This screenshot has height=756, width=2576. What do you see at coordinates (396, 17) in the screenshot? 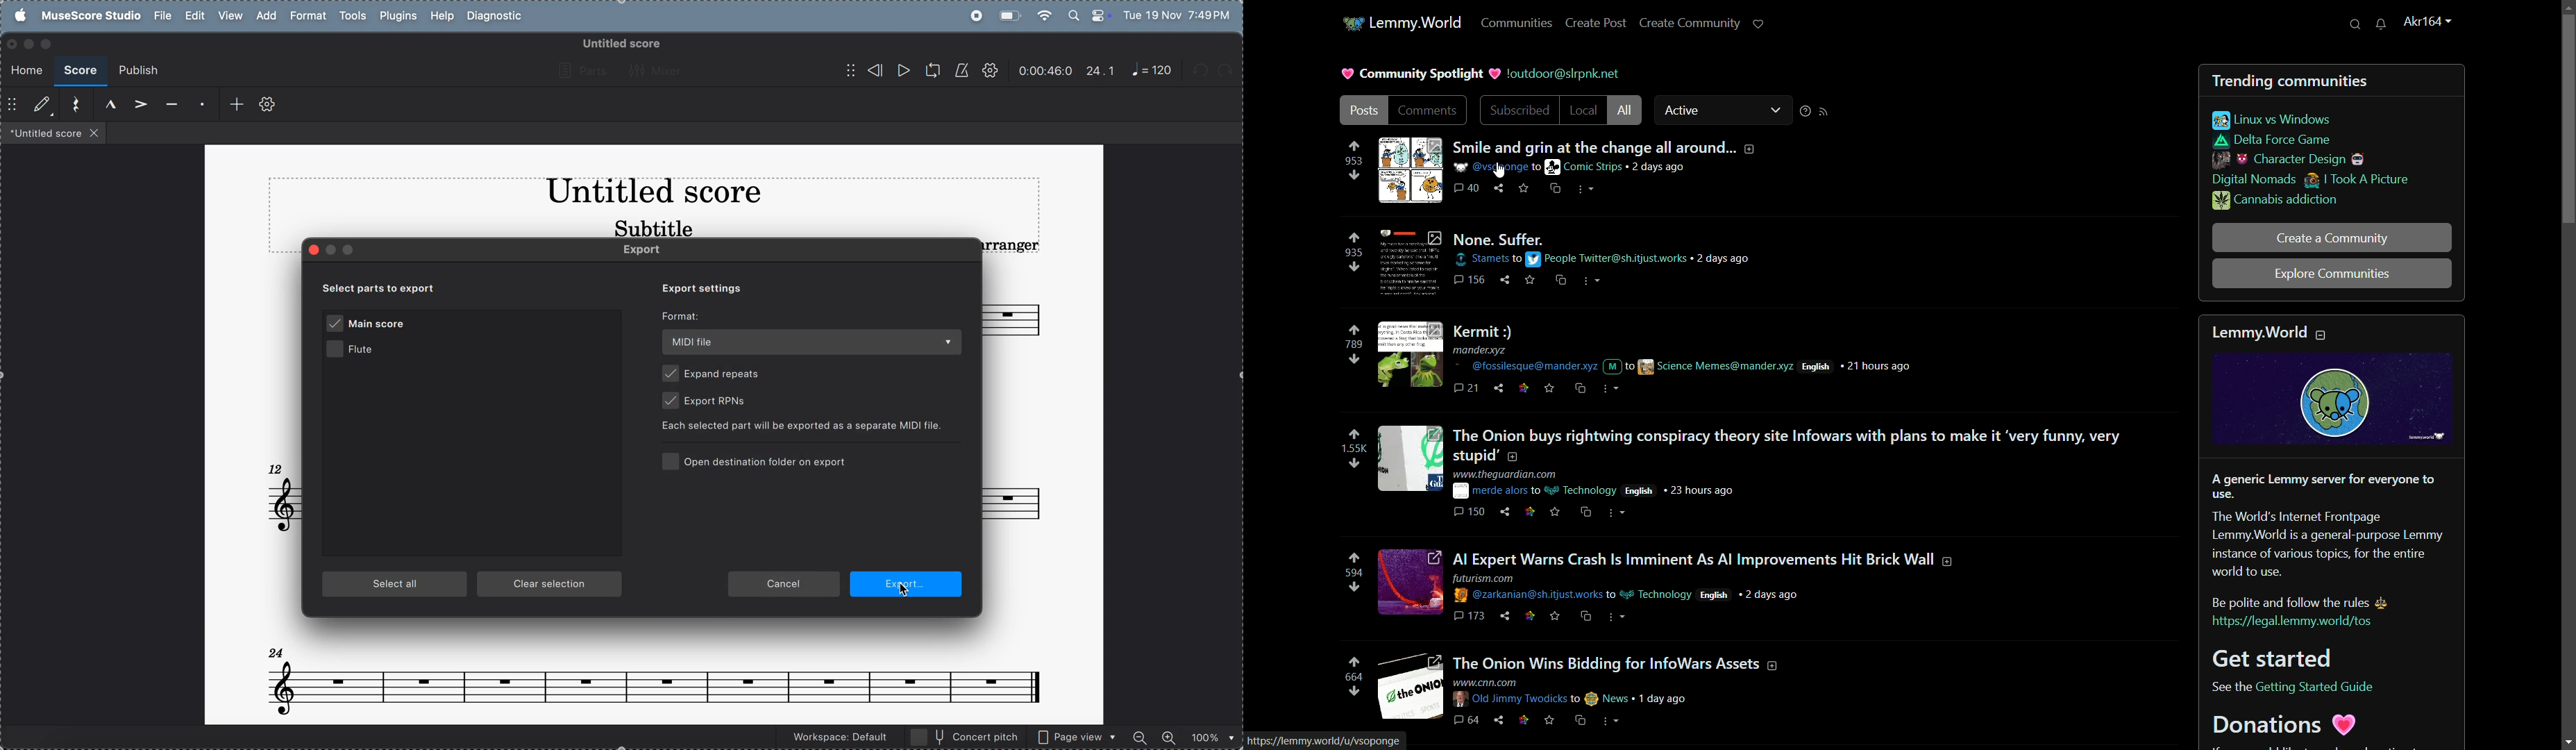
I see `plugins` at bounding box center [396, 17].